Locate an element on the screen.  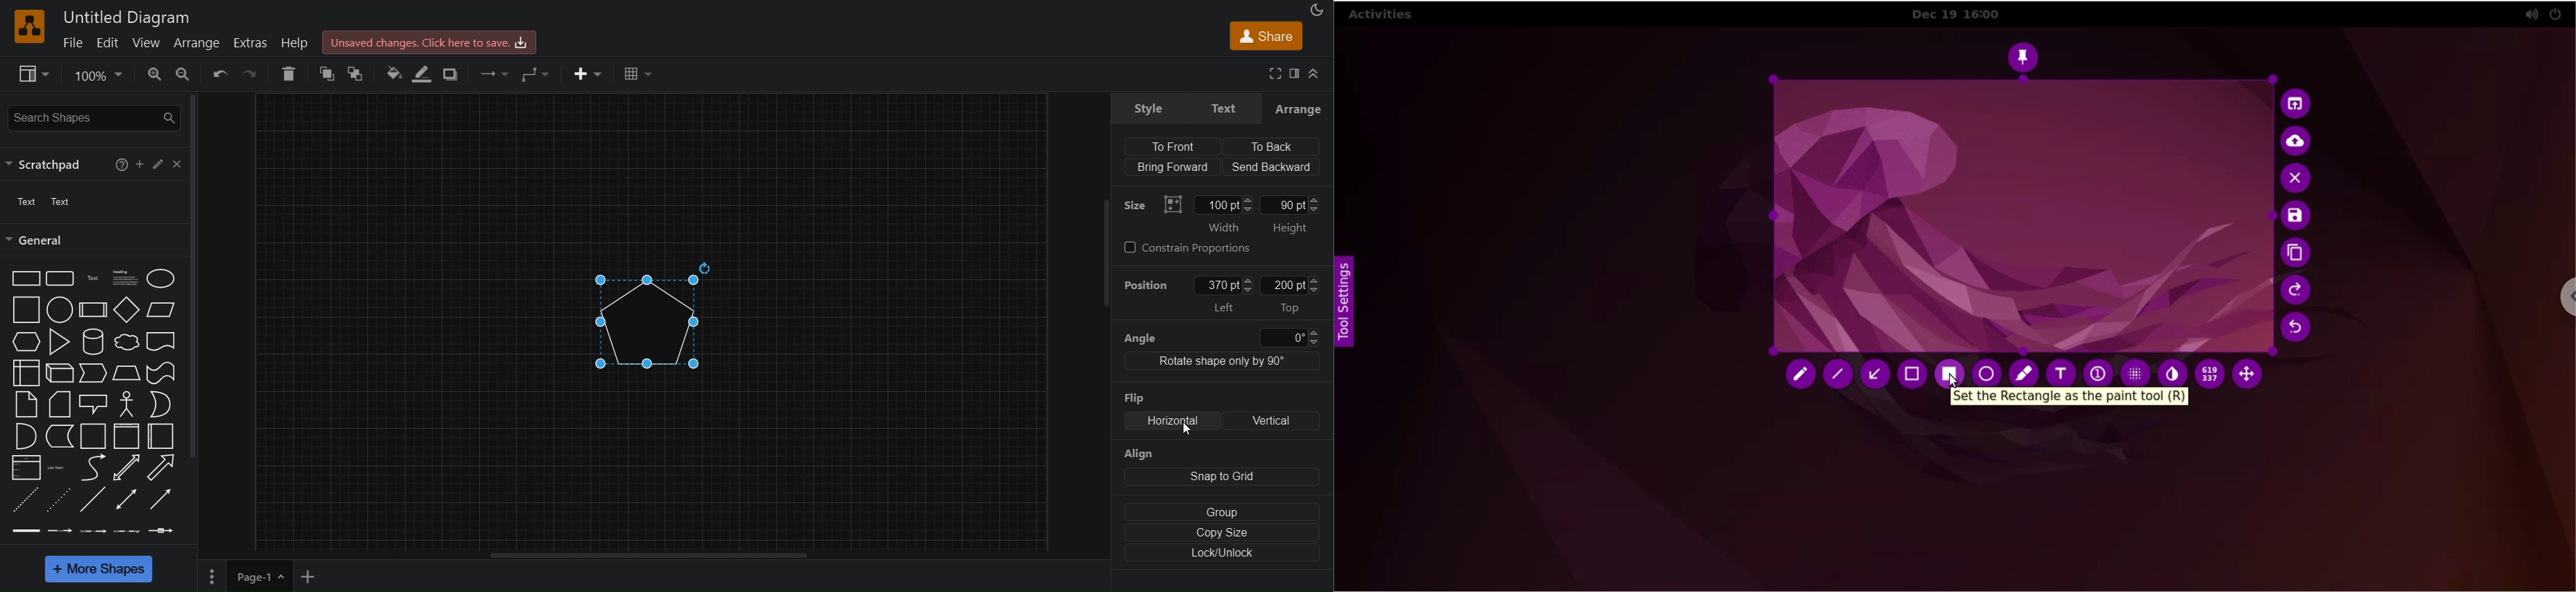
format is located at coordinates (1295, 73).